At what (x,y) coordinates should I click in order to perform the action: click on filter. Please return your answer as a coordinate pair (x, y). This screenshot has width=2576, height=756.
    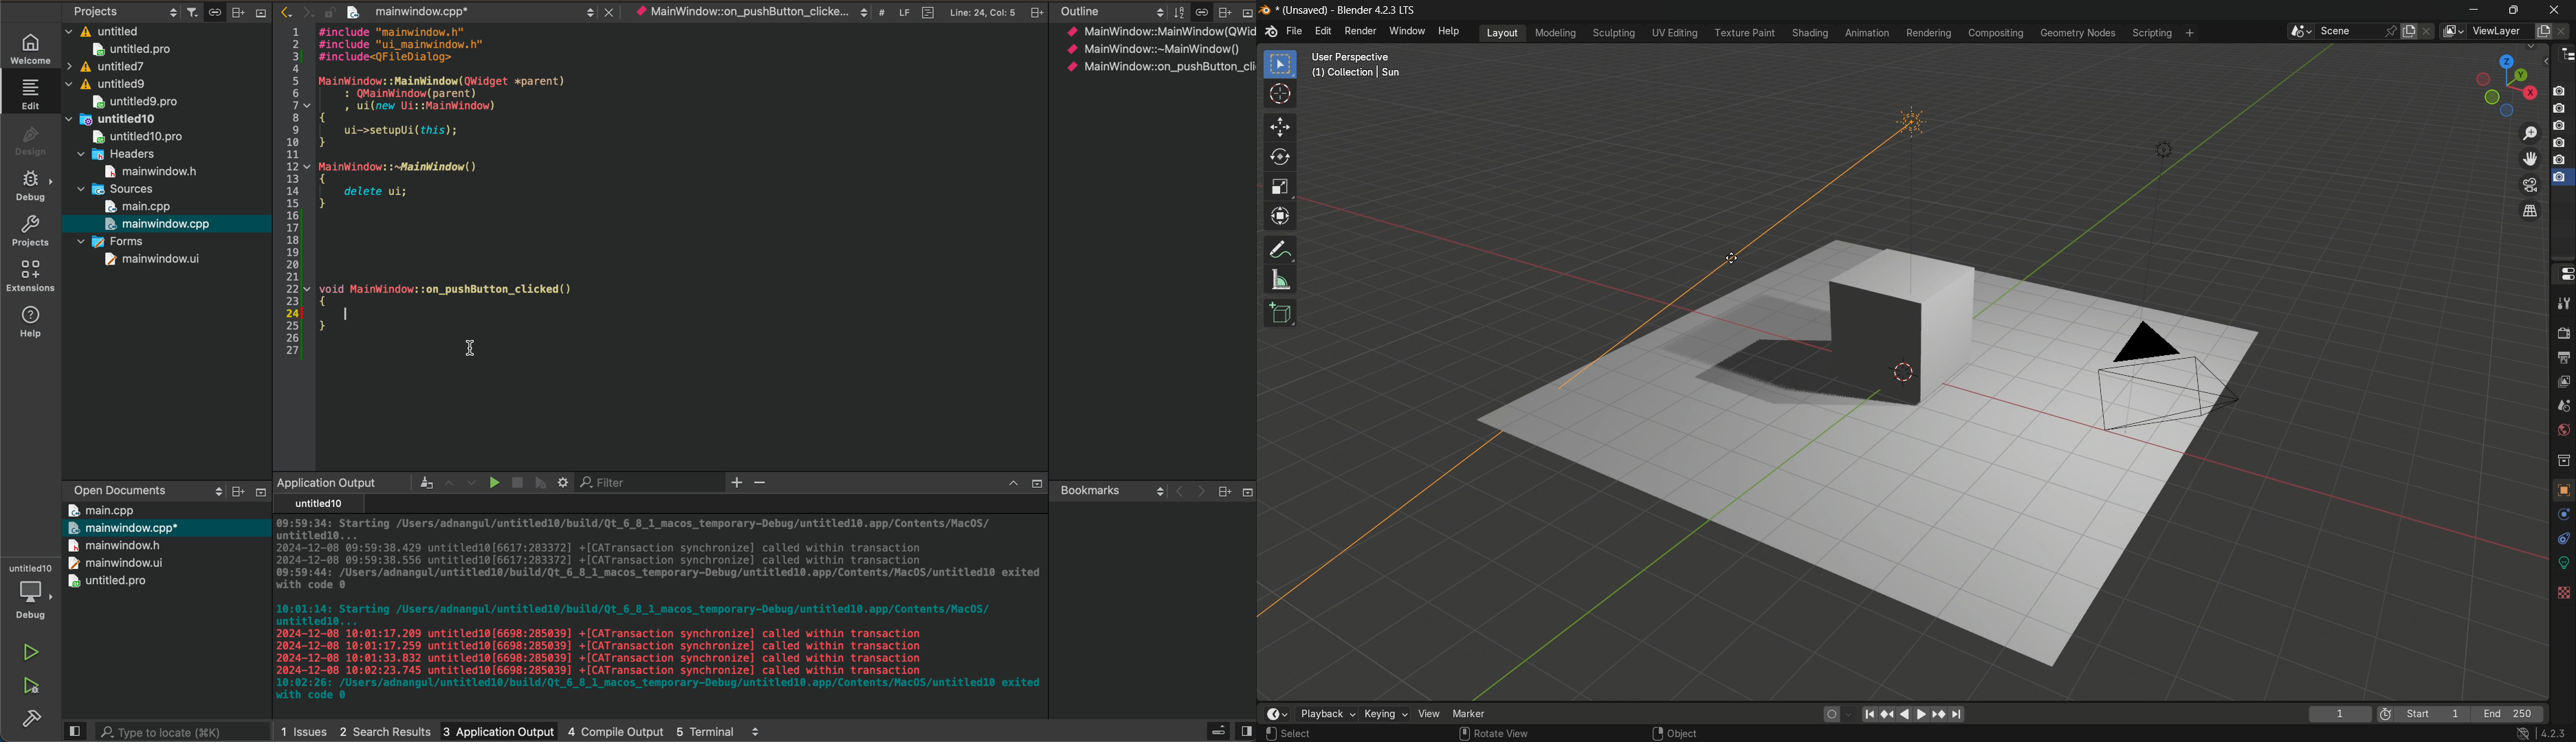
    Looking at the image, I should click on (1177, 12).